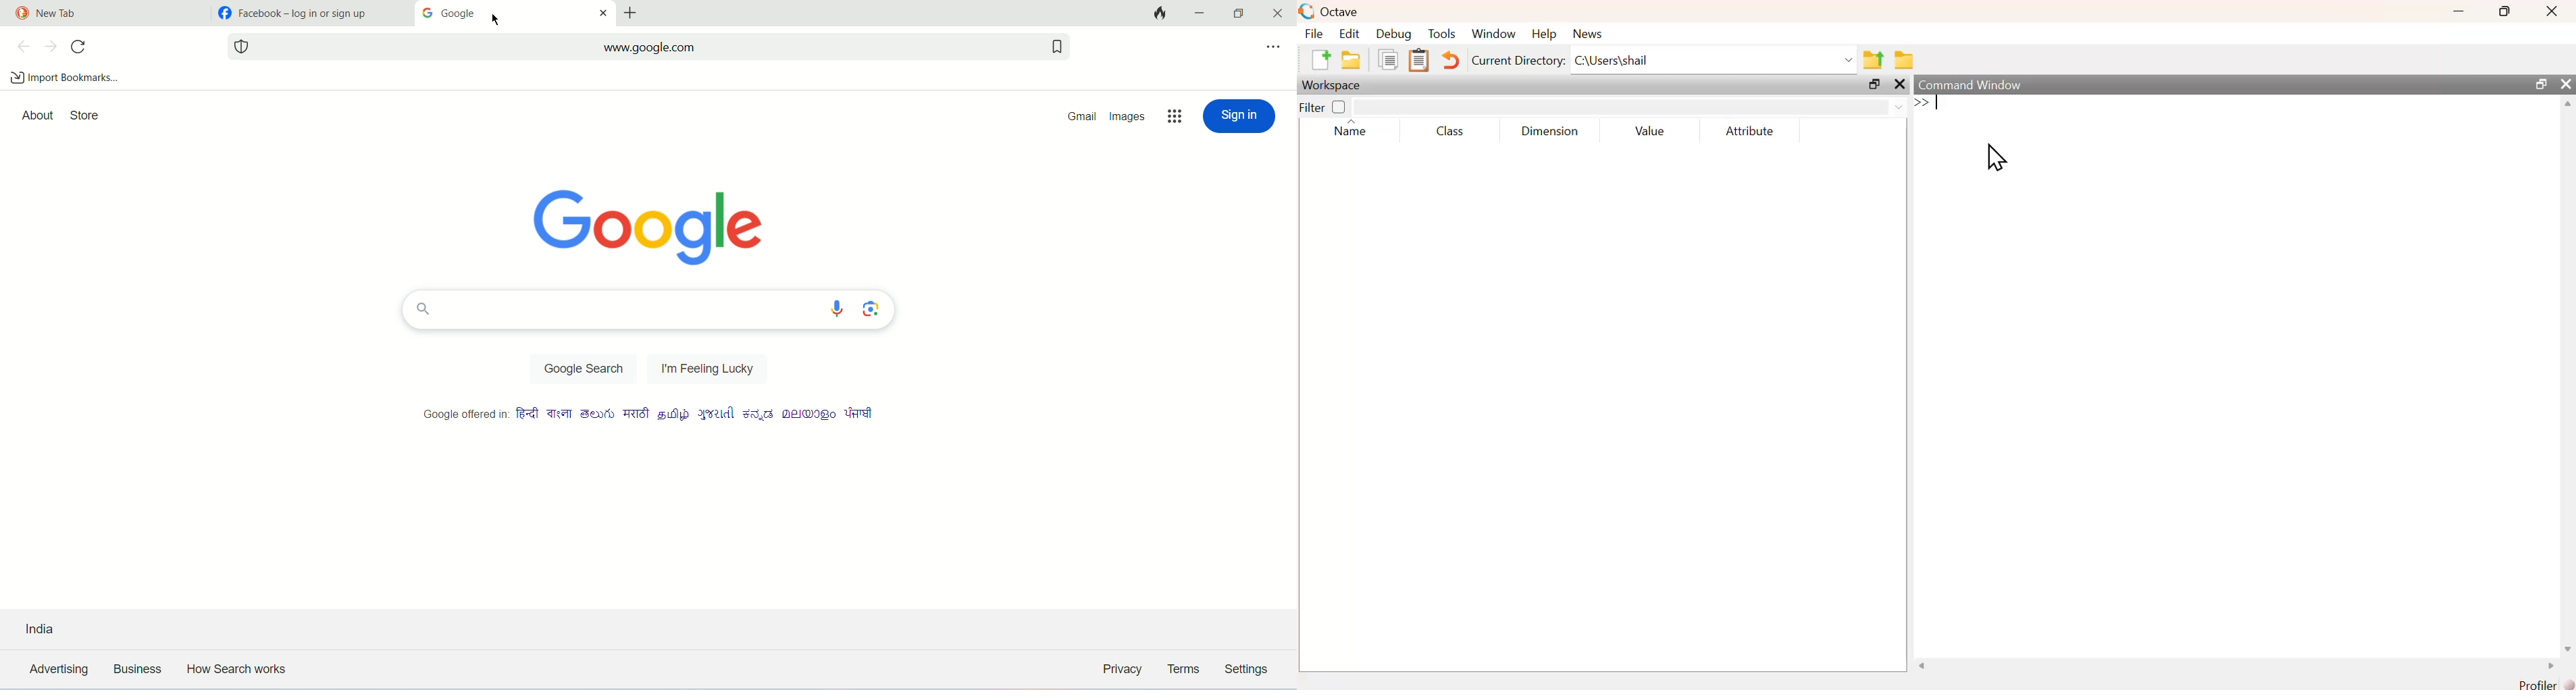  Describe the element at coordinates (2540, 83) in the screenshot. I see `maximize` at that location.